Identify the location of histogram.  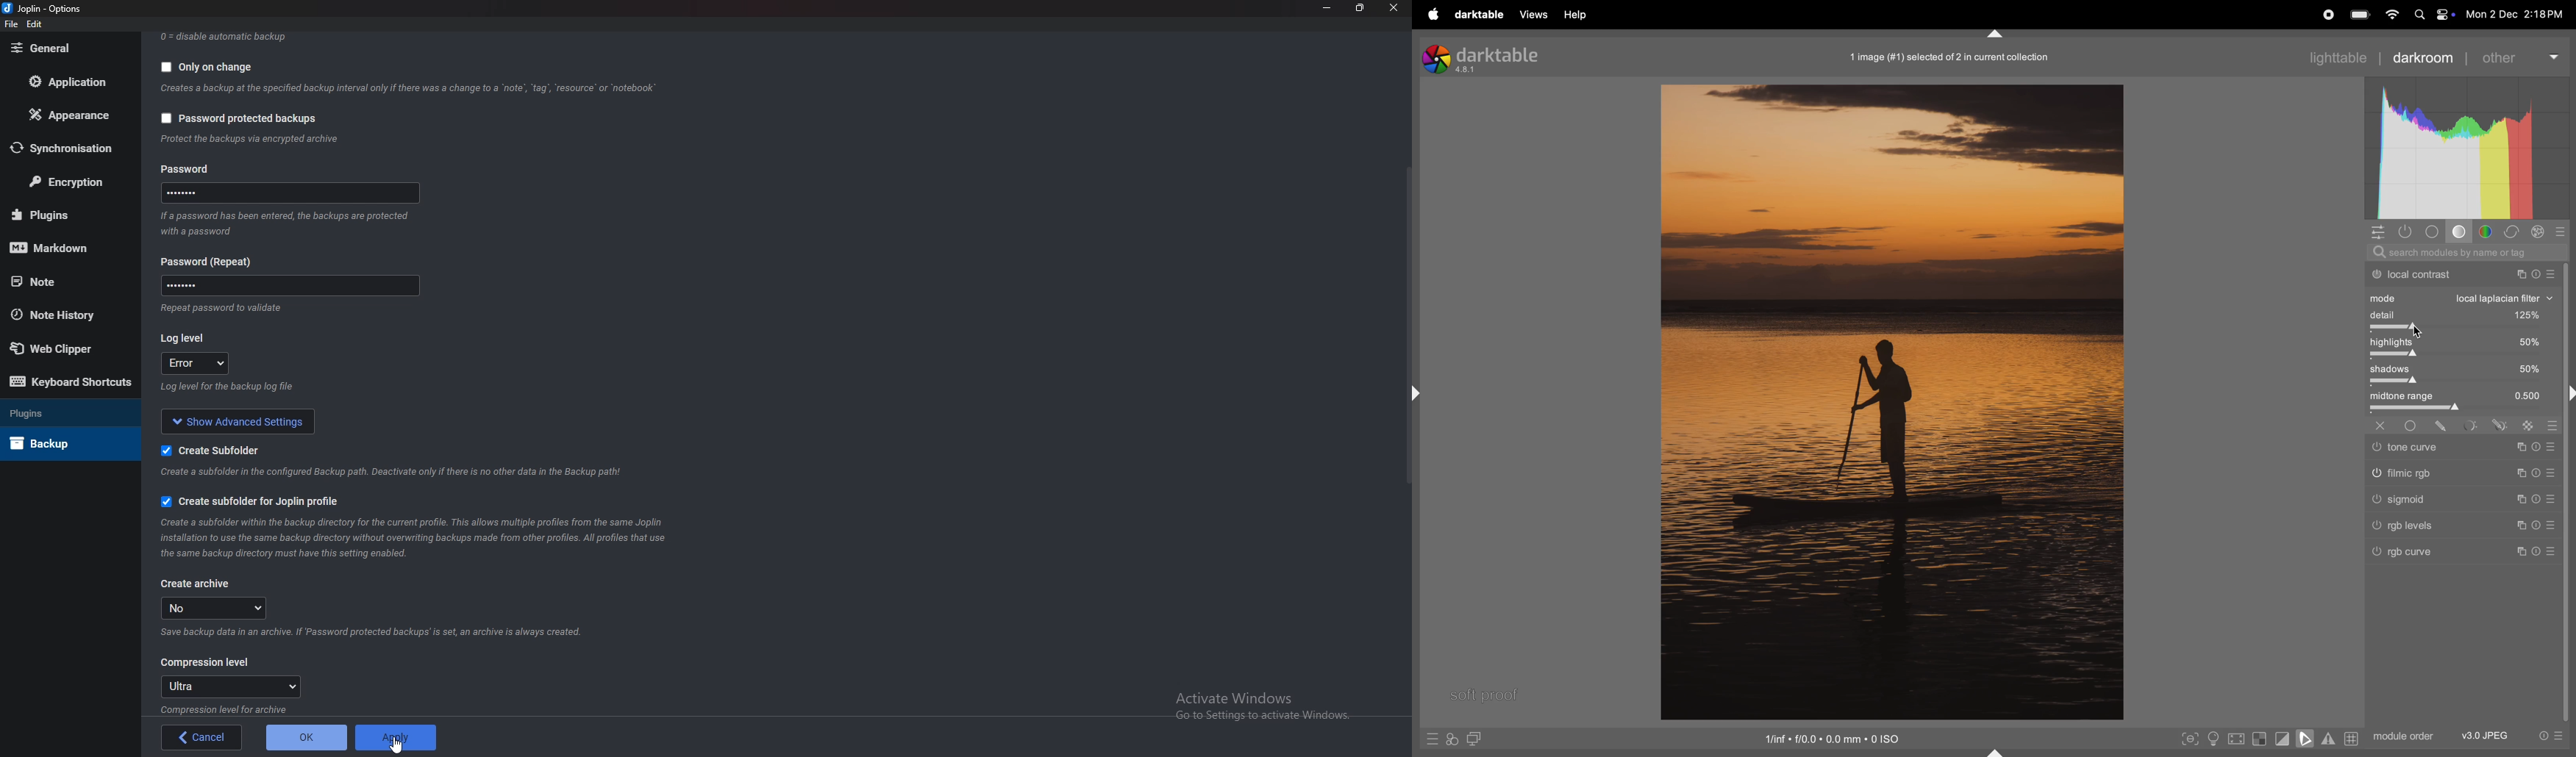
(2470, 145).